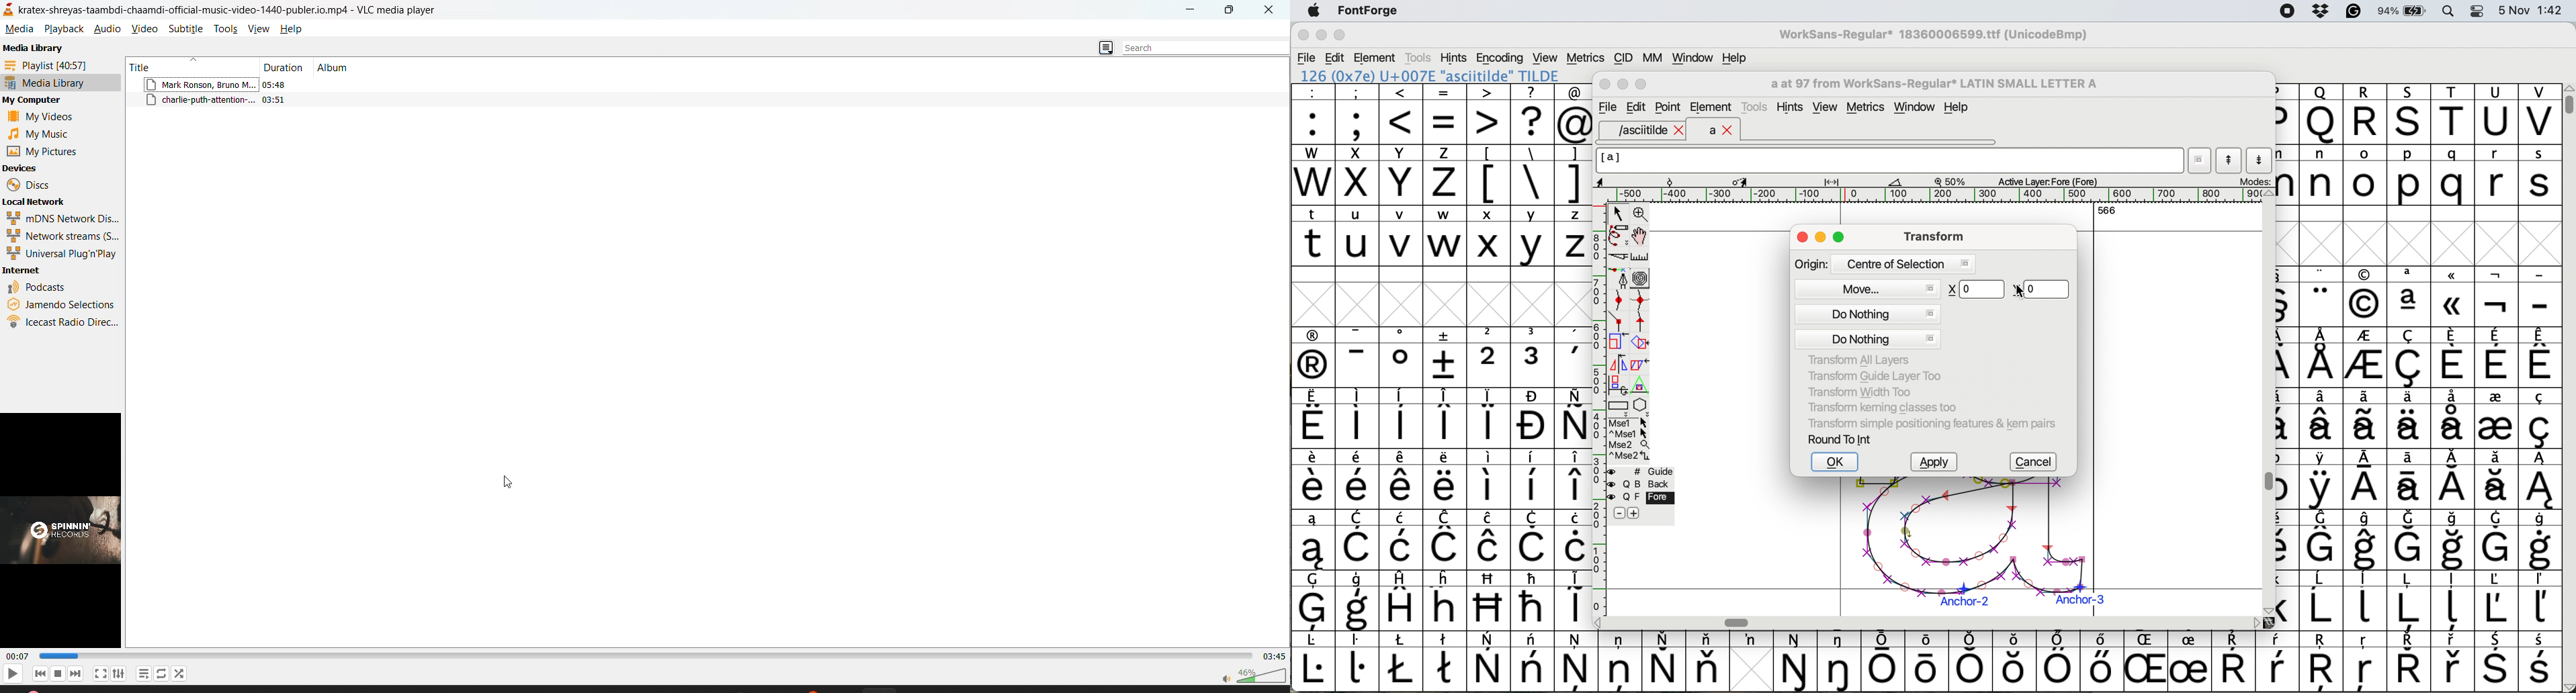 Image resolution: width=2576 pixels, height=700 pixels. What do you see at coordinates (1446, 540) in the screenshot?
I see `symbol` at bounding box center [1446, 540].